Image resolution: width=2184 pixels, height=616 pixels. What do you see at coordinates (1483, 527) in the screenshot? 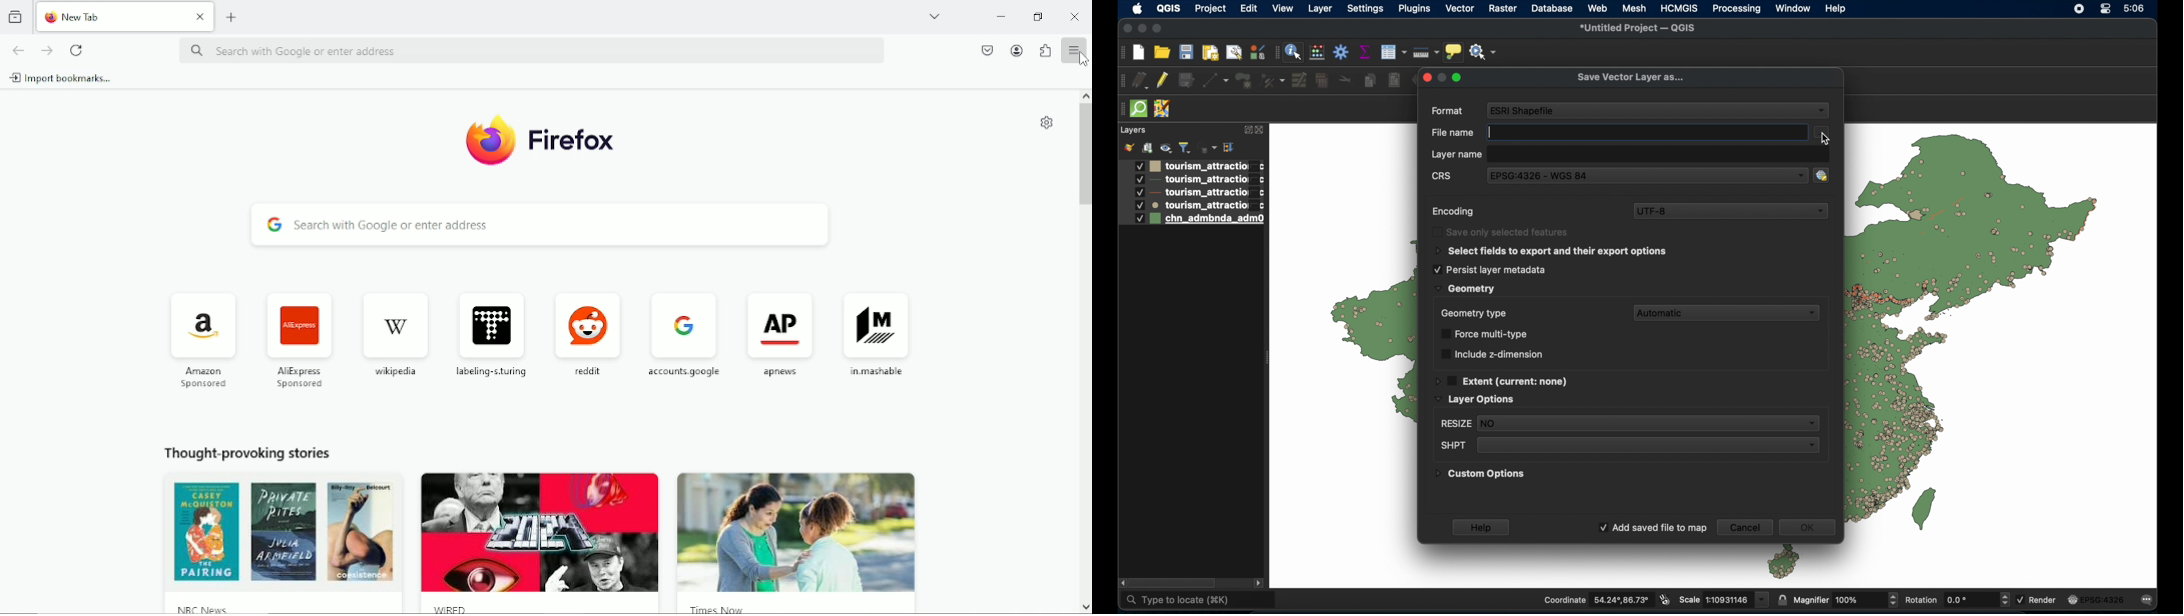
I see `help` at bounding box center [1483, 527].